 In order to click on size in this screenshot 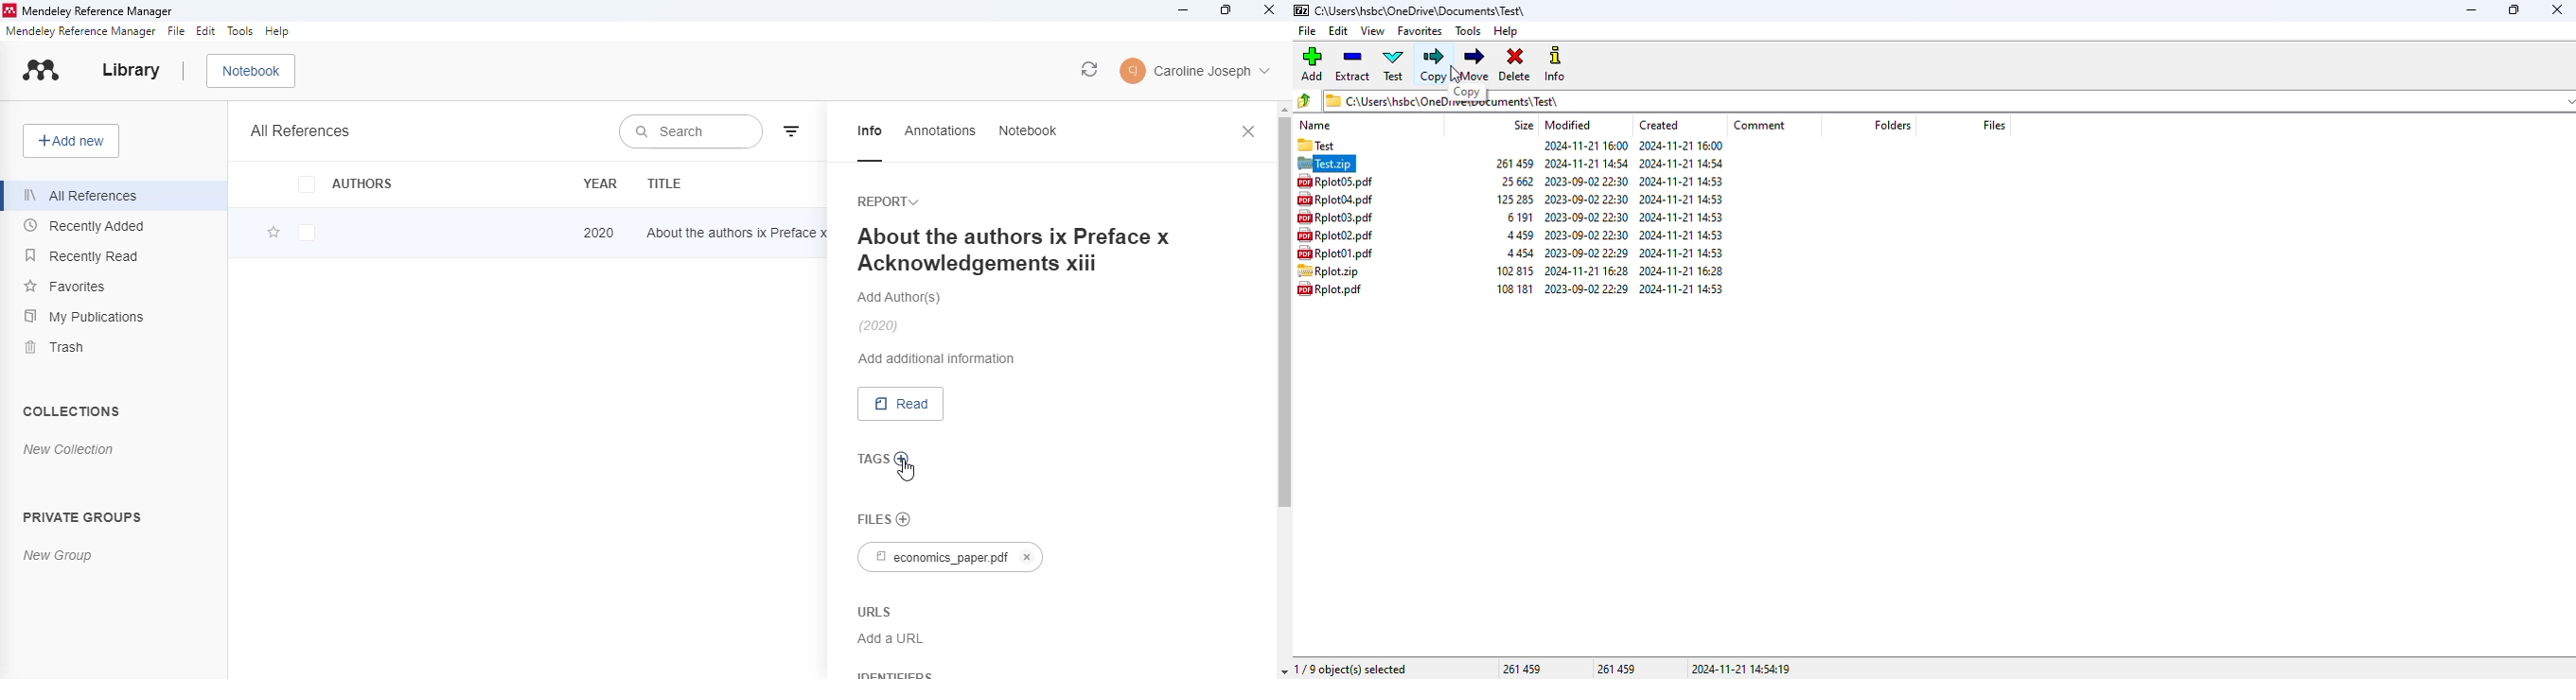, I will do `click(1525, 124)`.